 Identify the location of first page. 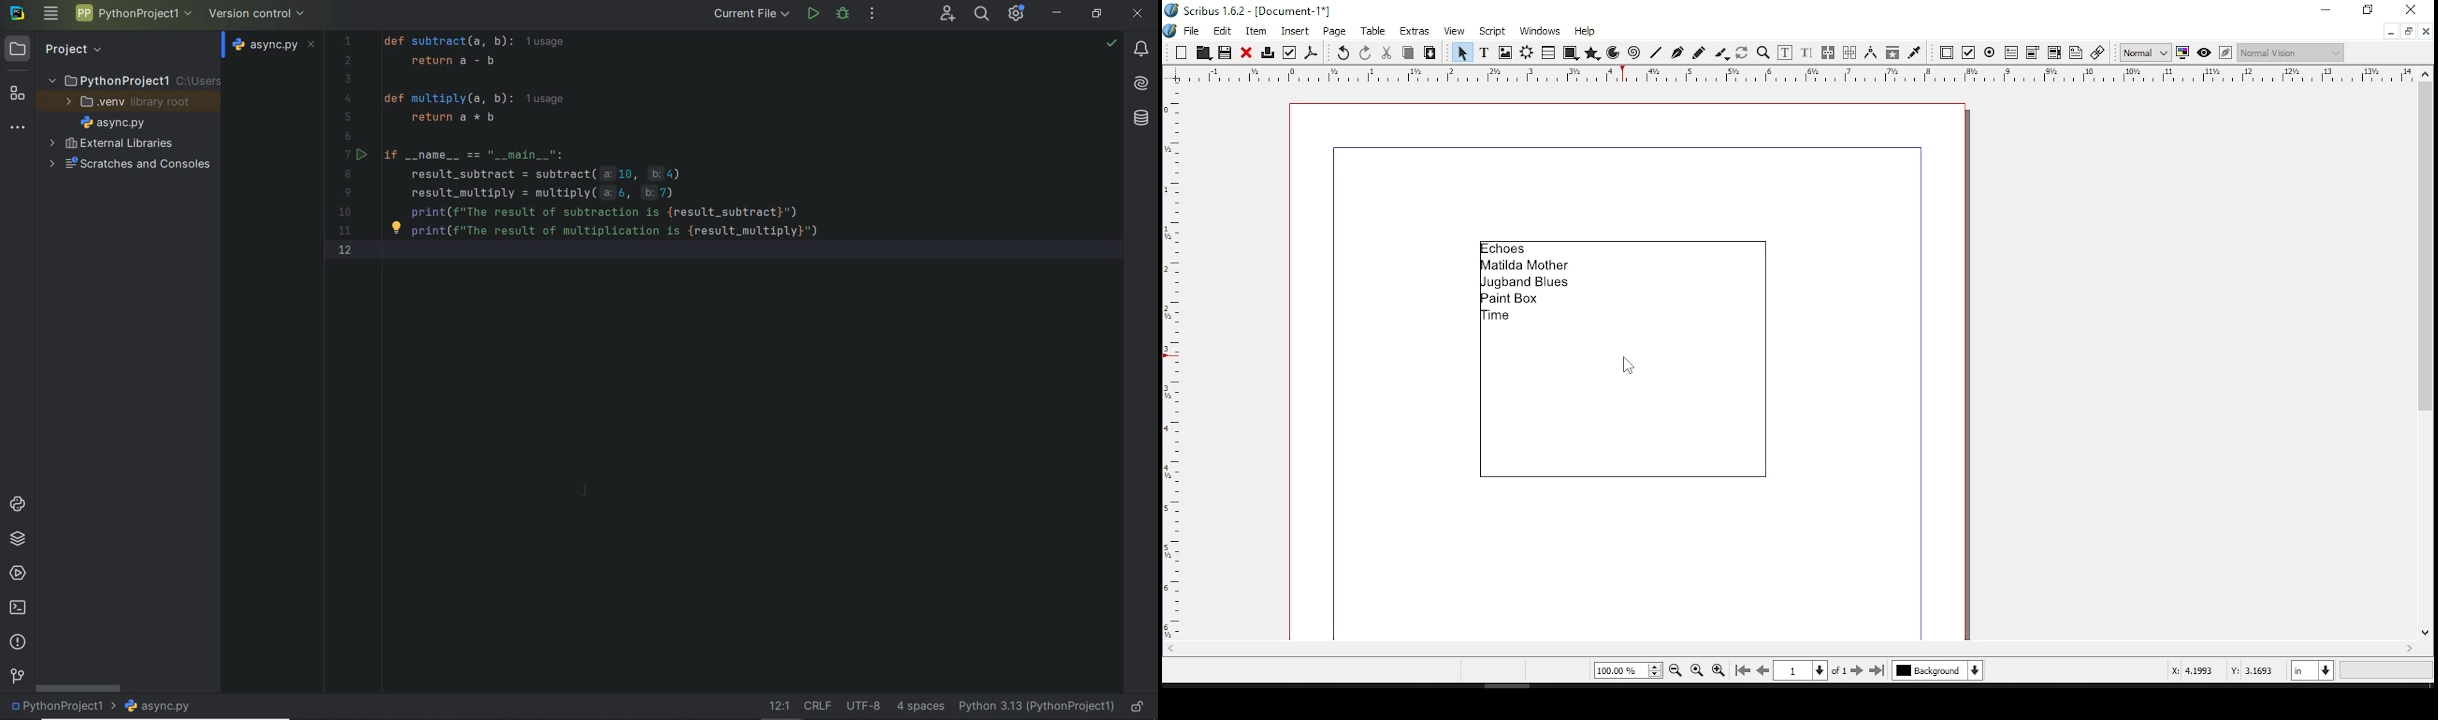
(1745, 671).